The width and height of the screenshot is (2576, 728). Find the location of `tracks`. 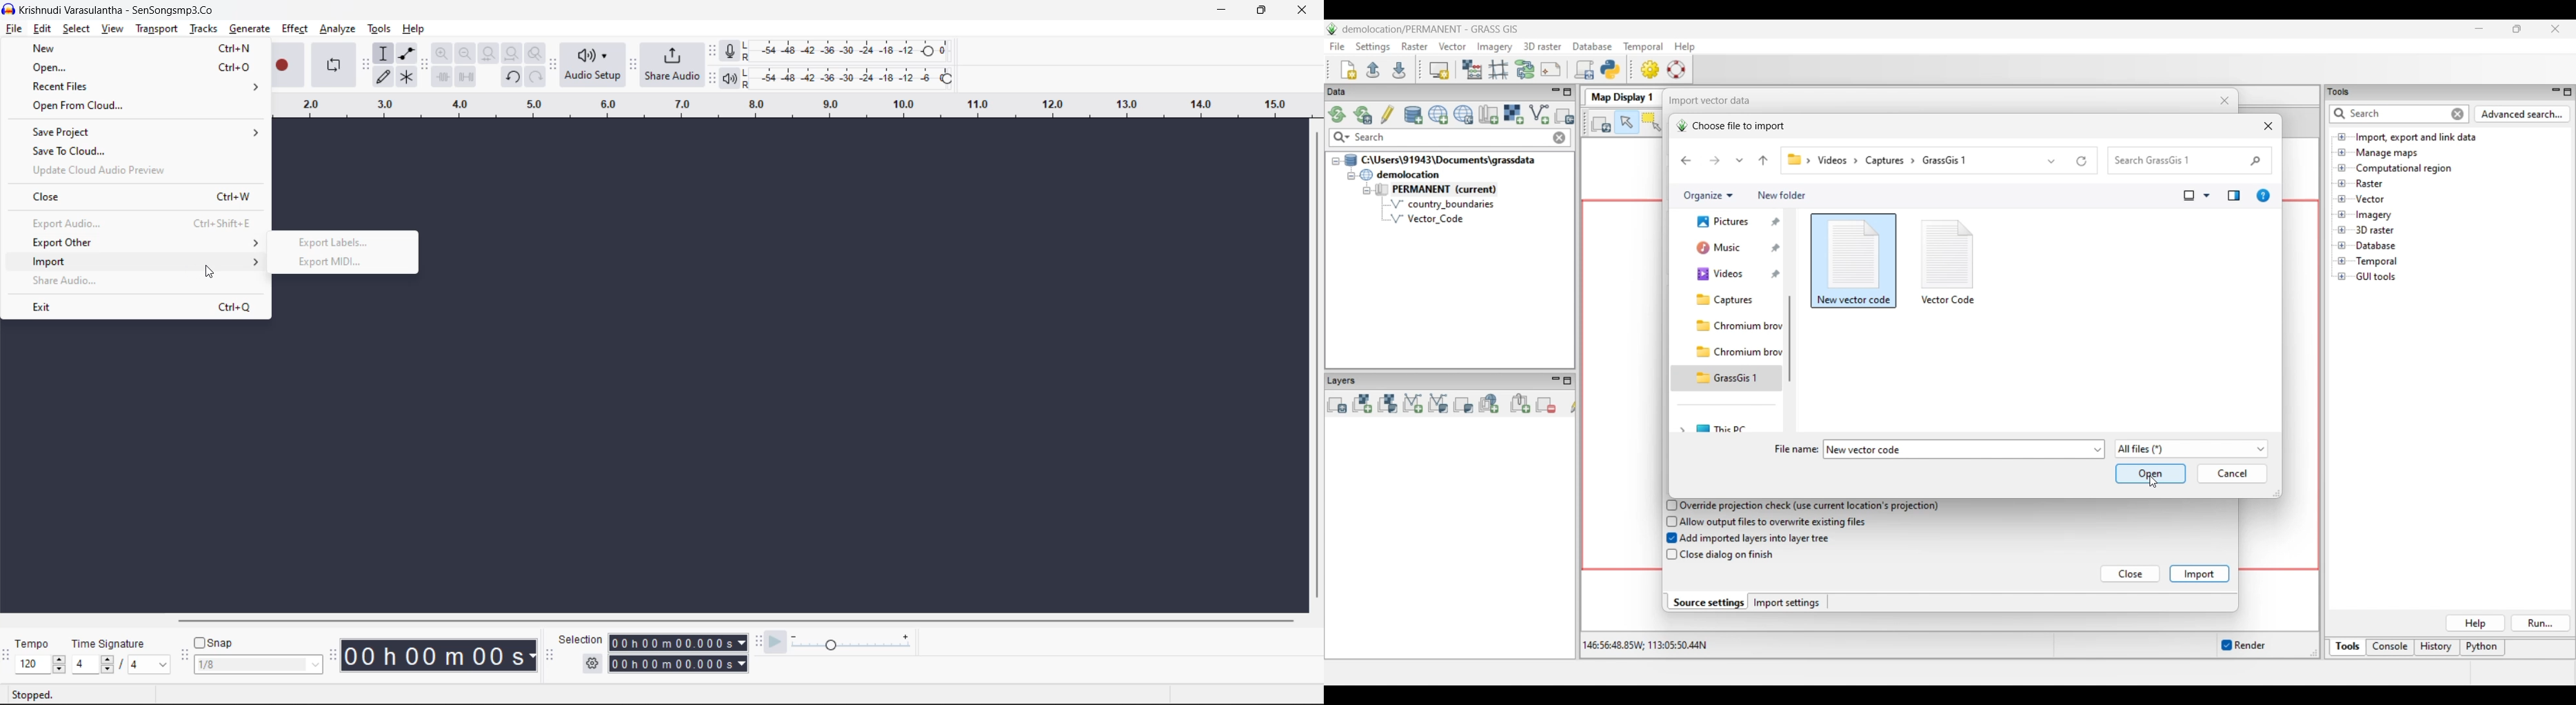

tracks is located at coordinates (203, 28).